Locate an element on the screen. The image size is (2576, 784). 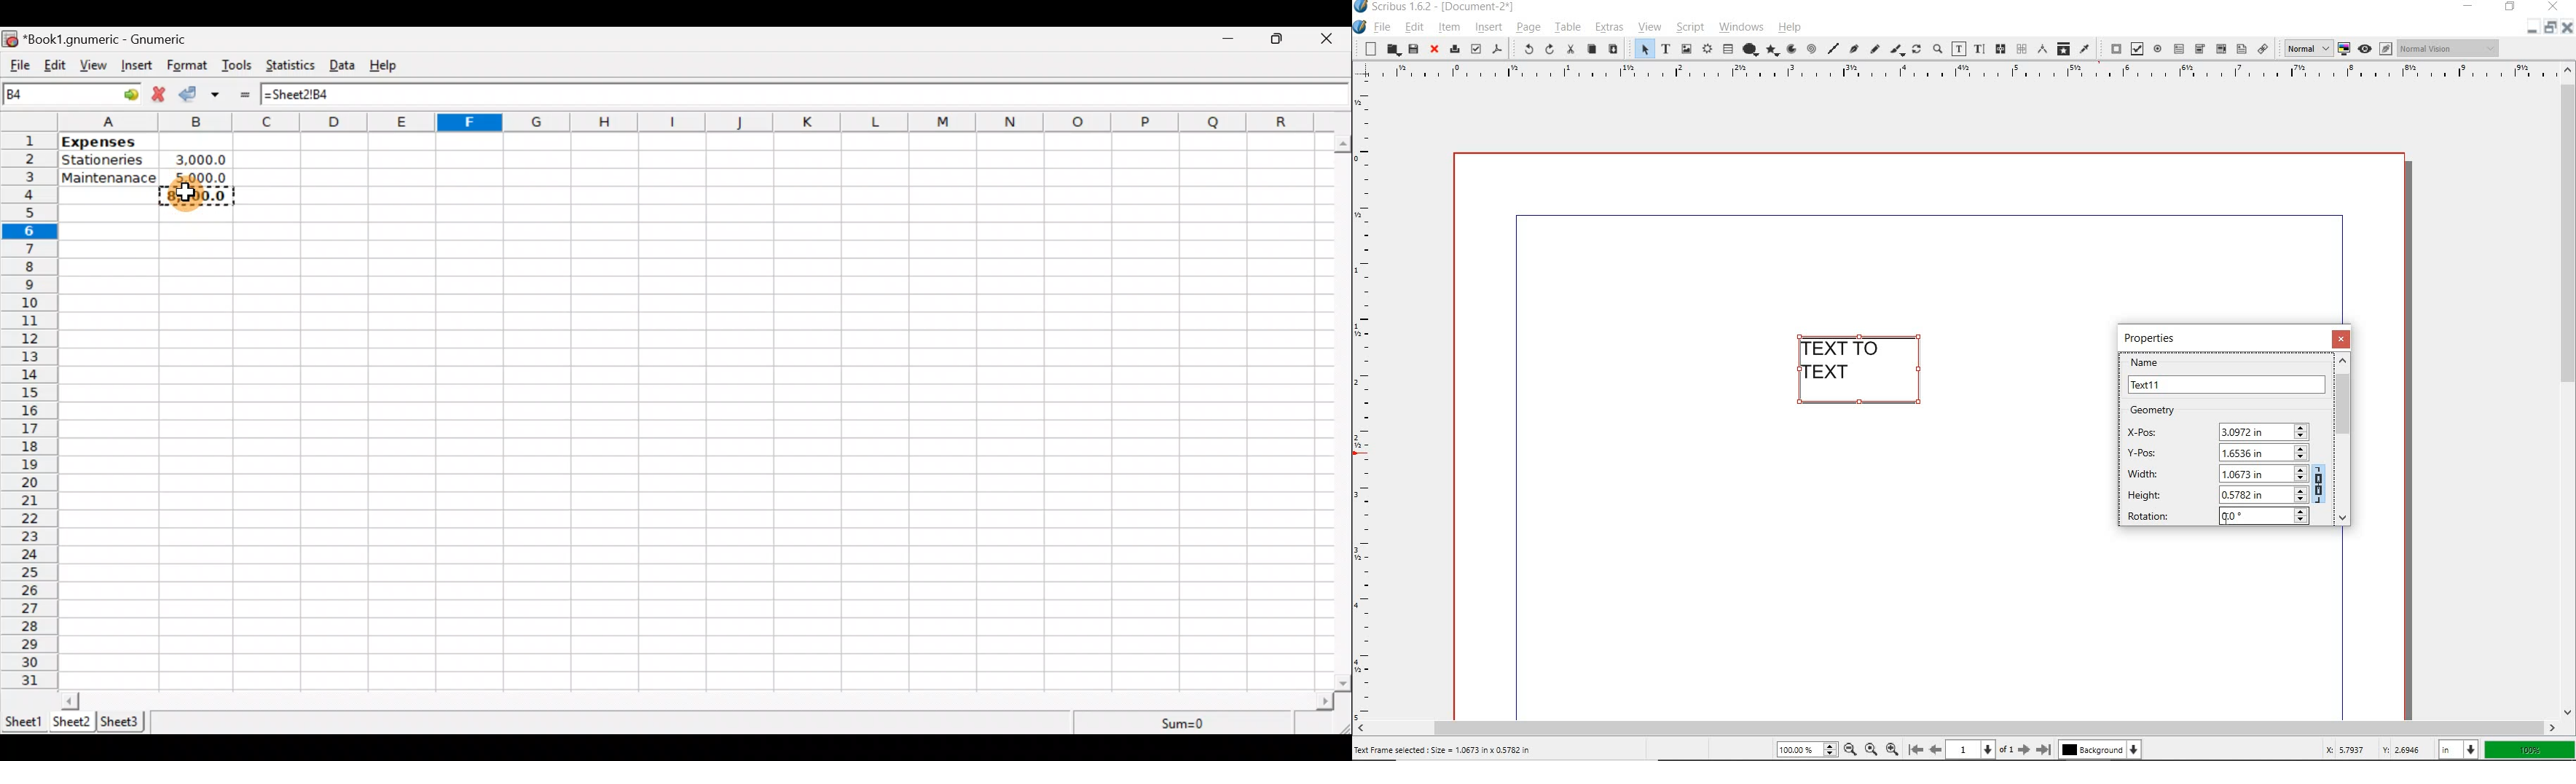
File is located at coordinates (18, 66).